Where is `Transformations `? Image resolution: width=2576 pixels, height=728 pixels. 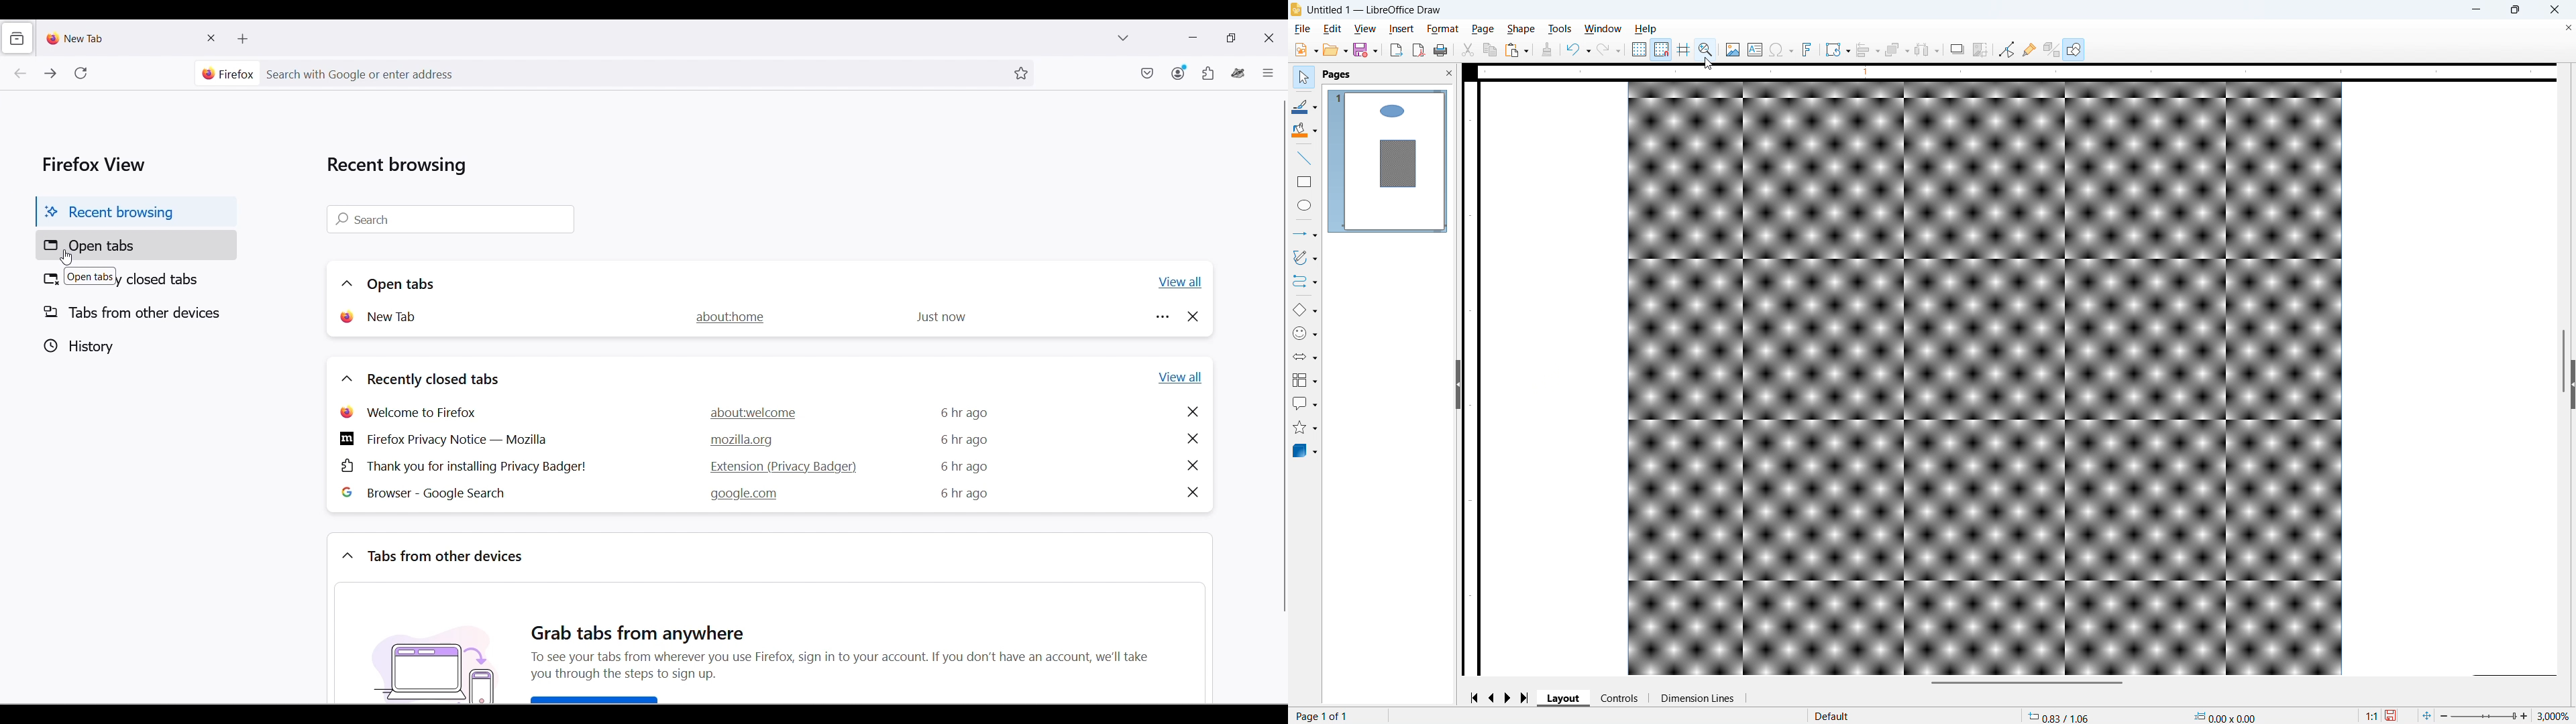
Transformations  is located at coordinates (1837, 50).